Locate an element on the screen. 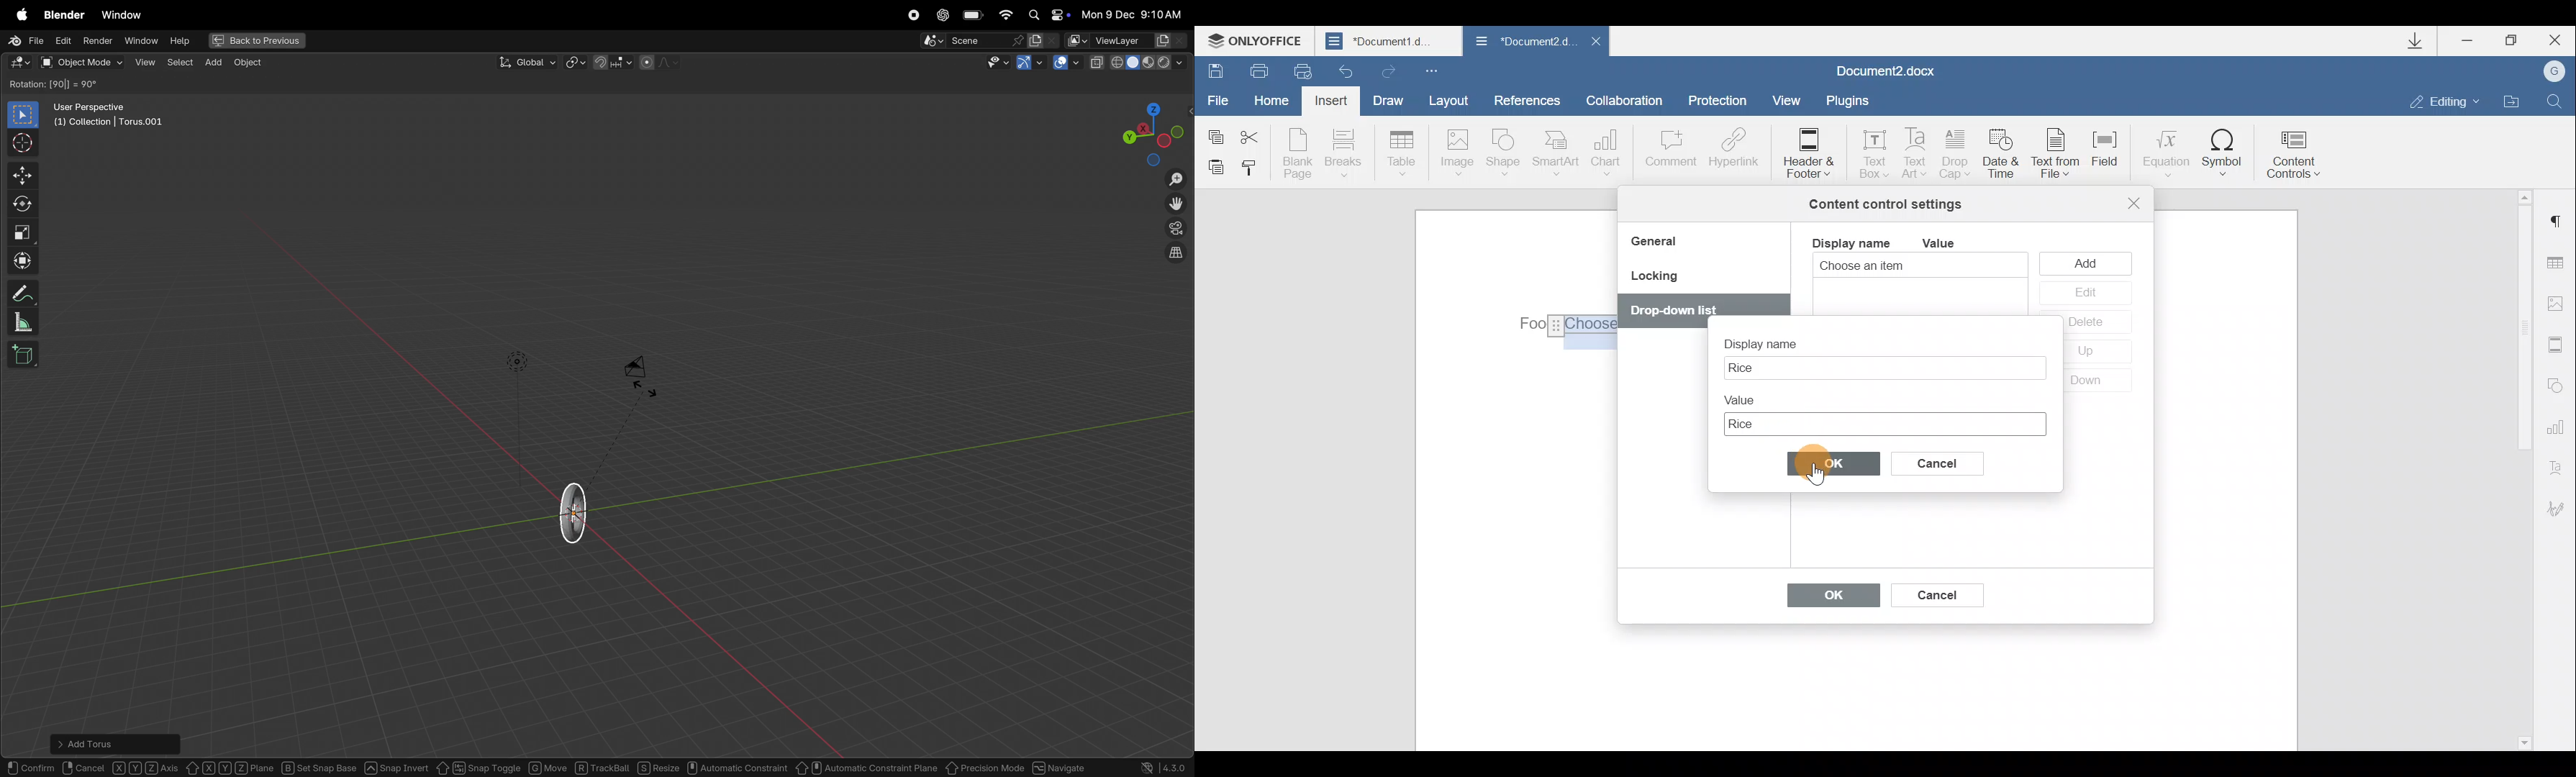 The height and width of the screenshot is (784, 2576). Close is located at coordinates (2553, 40).